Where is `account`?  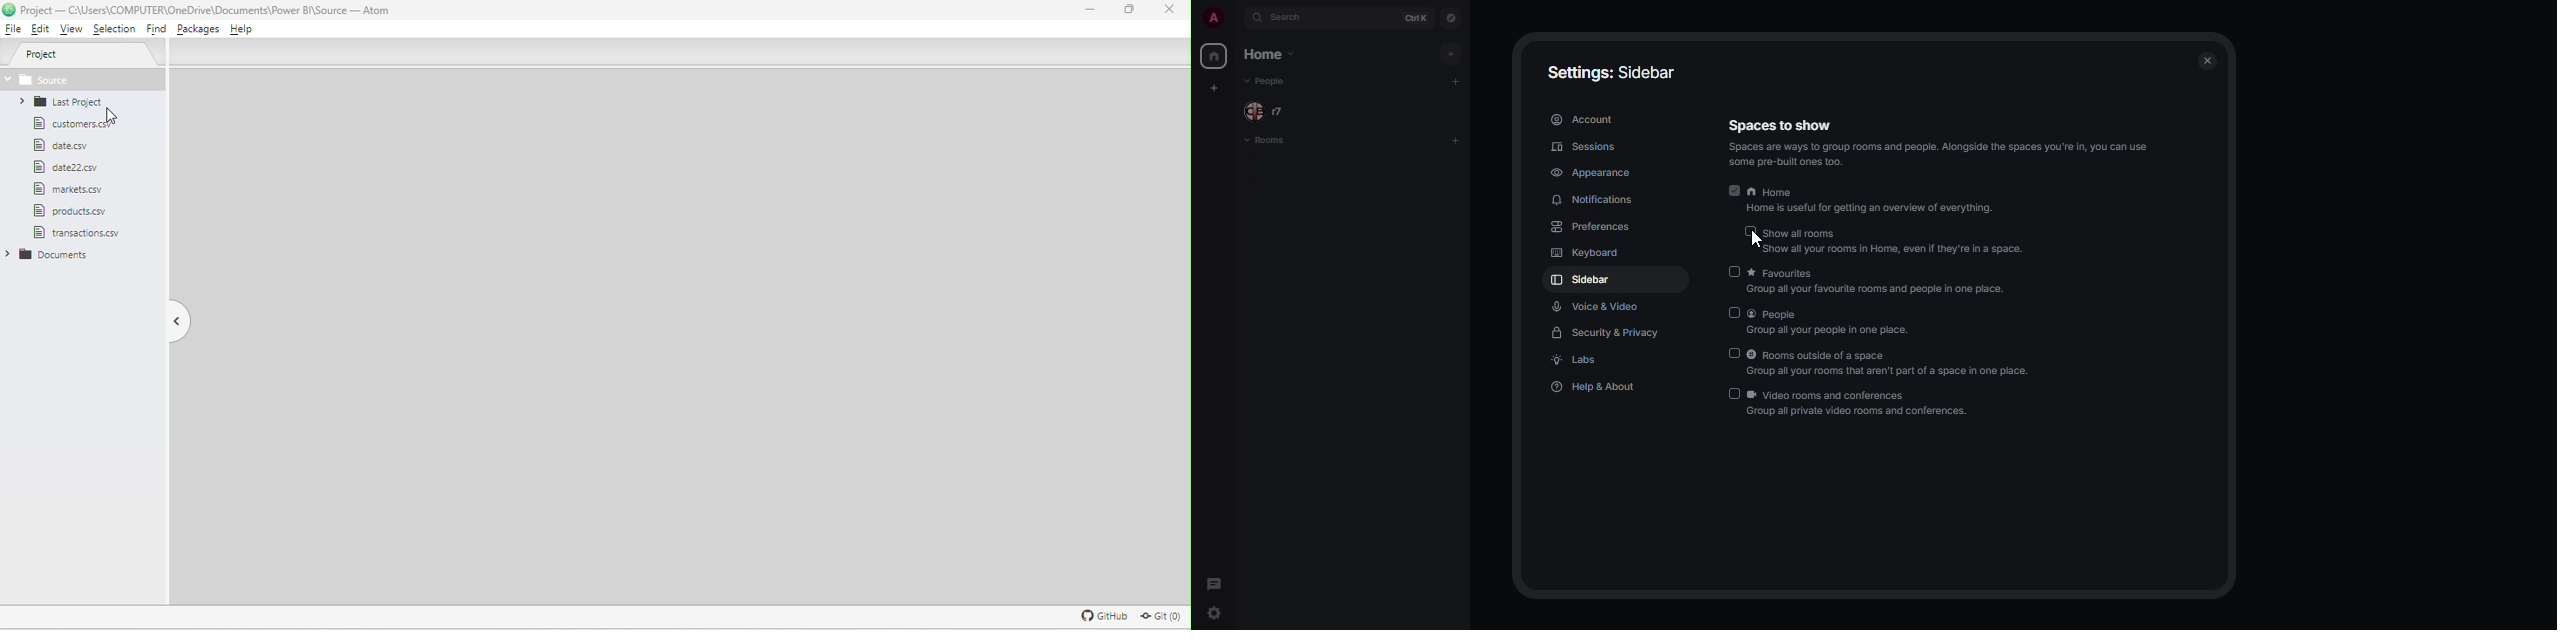 account is located at coordinates (1581, 119).